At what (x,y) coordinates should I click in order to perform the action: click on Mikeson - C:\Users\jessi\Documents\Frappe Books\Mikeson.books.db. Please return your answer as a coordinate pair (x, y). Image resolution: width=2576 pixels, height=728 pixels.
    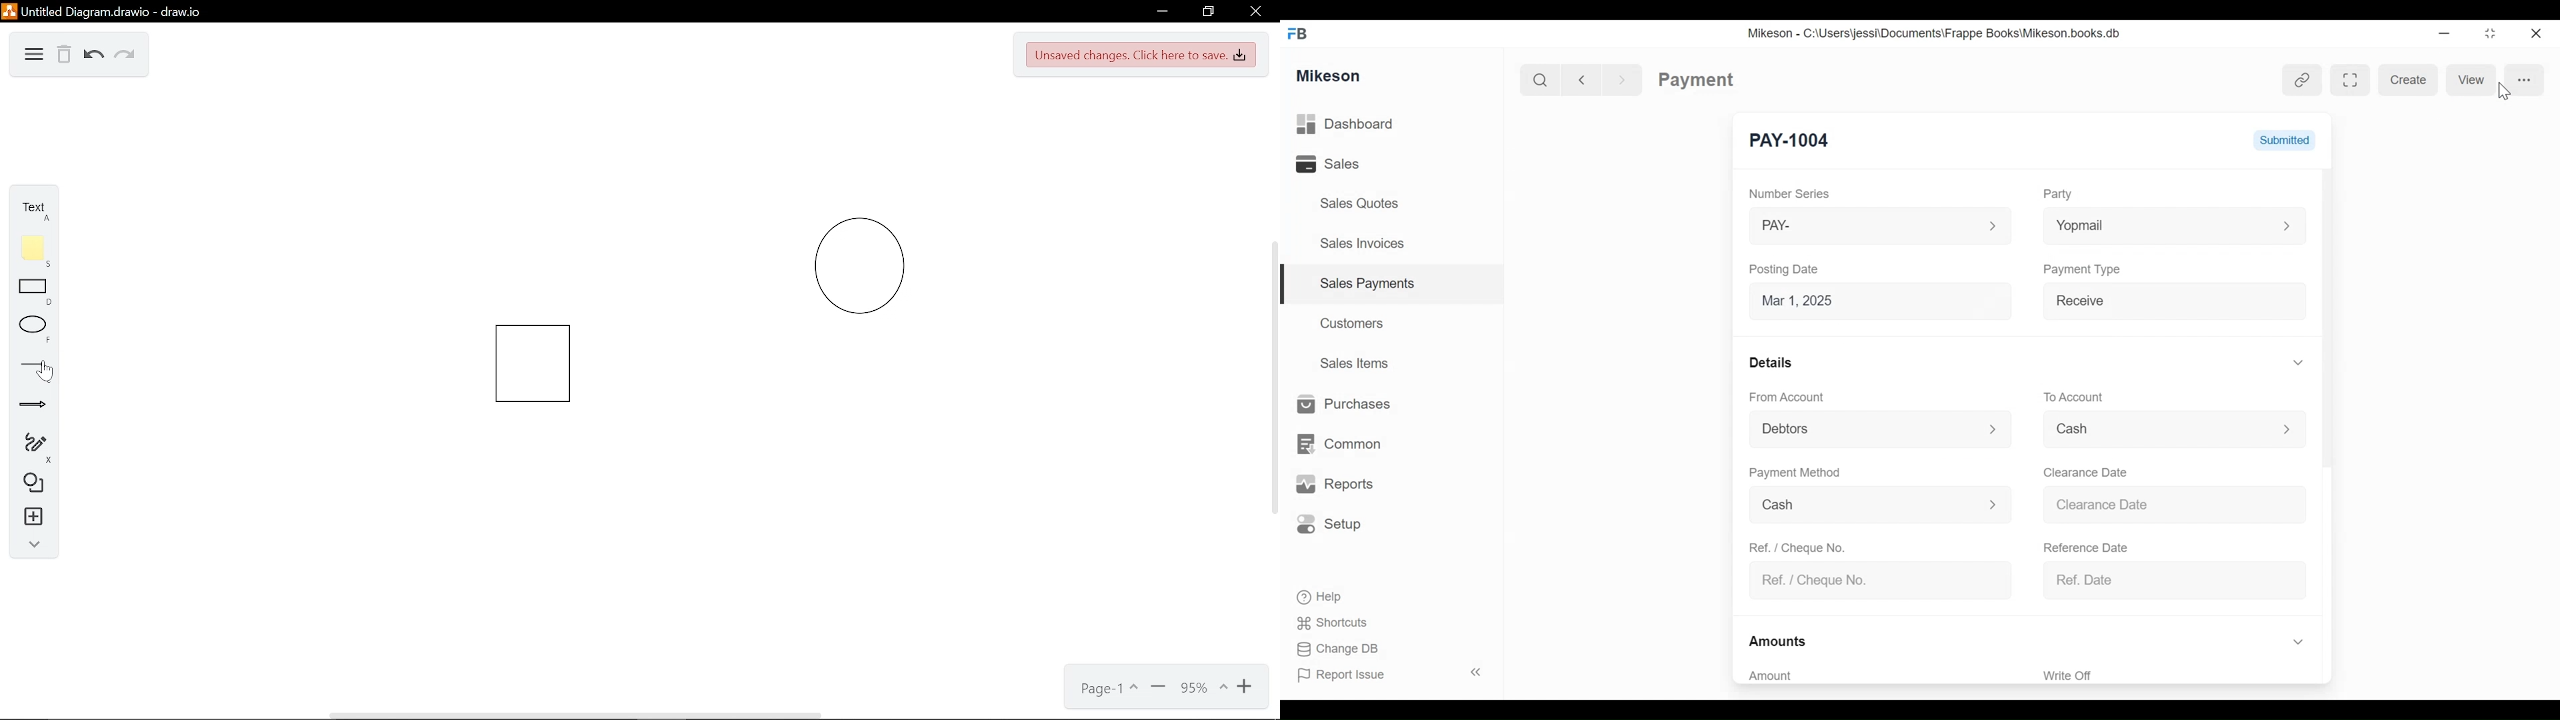
    Looking at the image, I should click on (1935, 33).